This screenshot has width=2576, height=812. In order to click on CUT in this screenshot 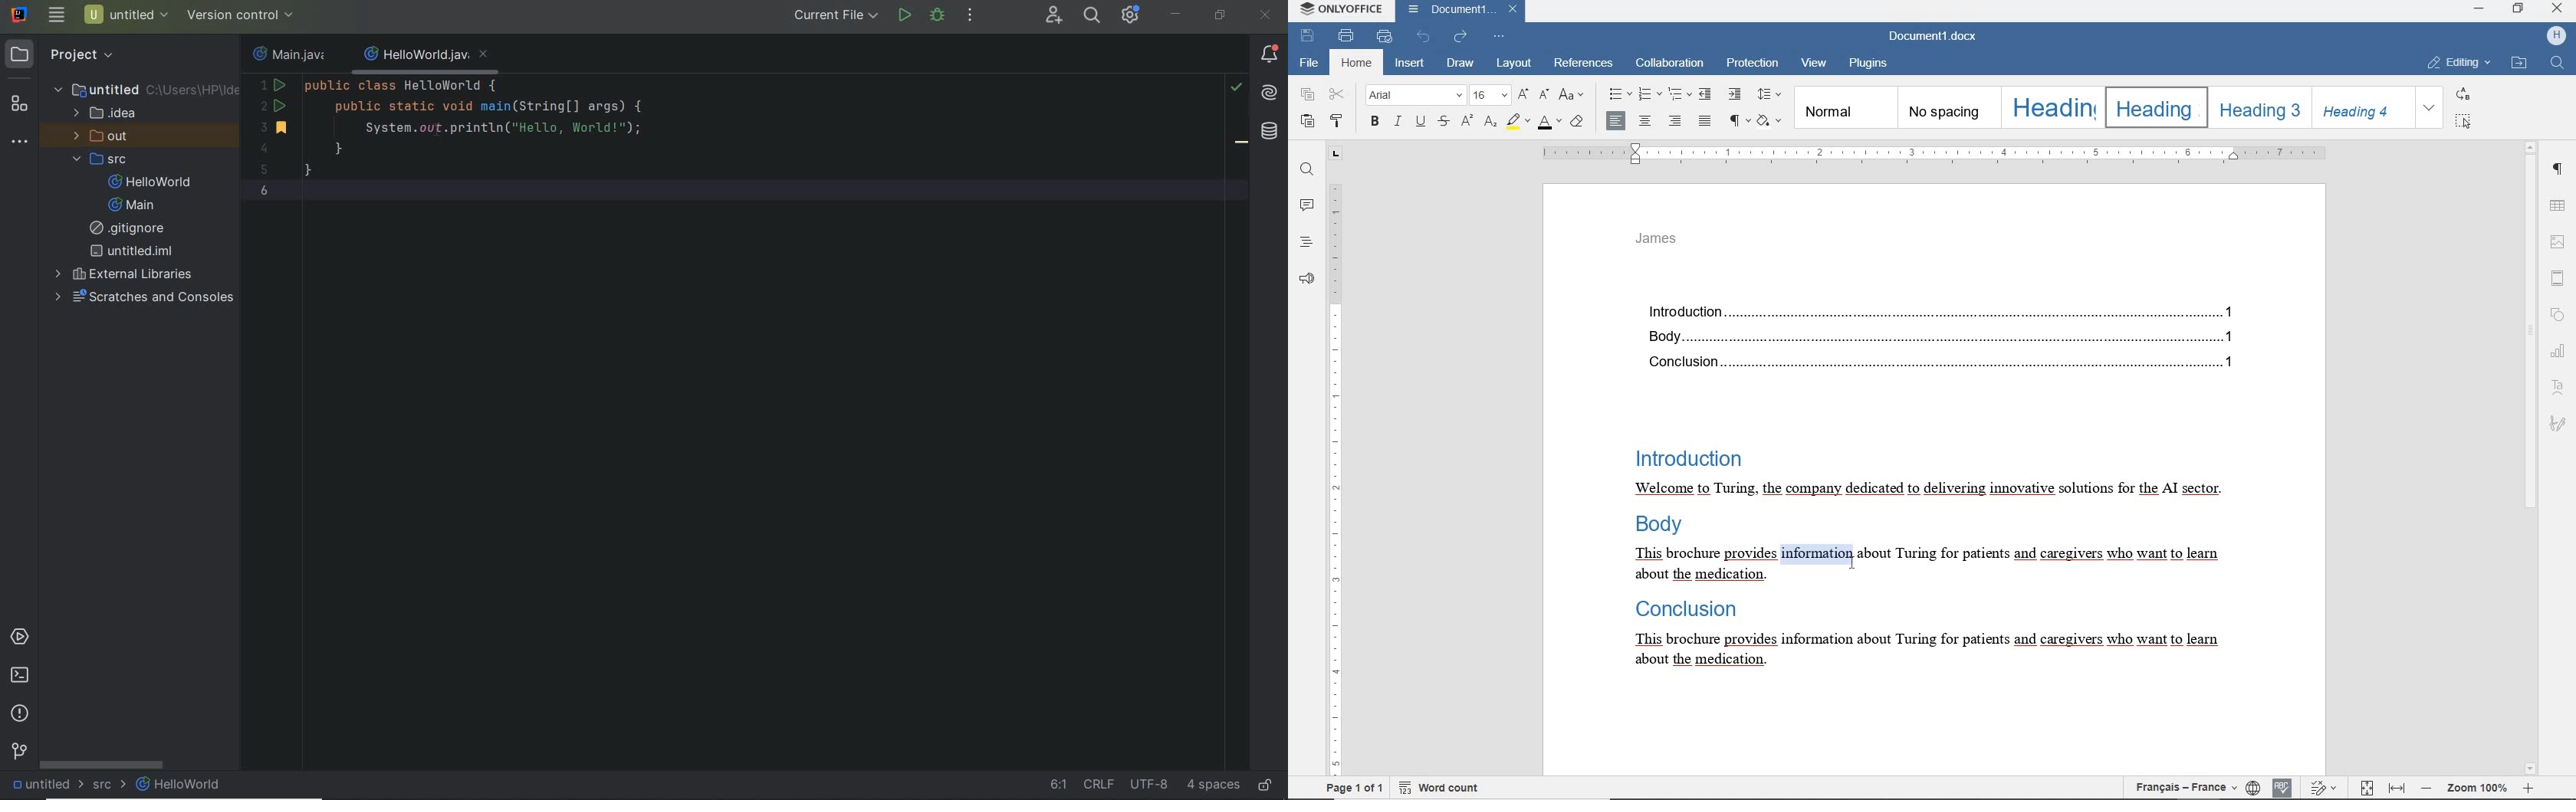, I will do `click(1338, 95)`.